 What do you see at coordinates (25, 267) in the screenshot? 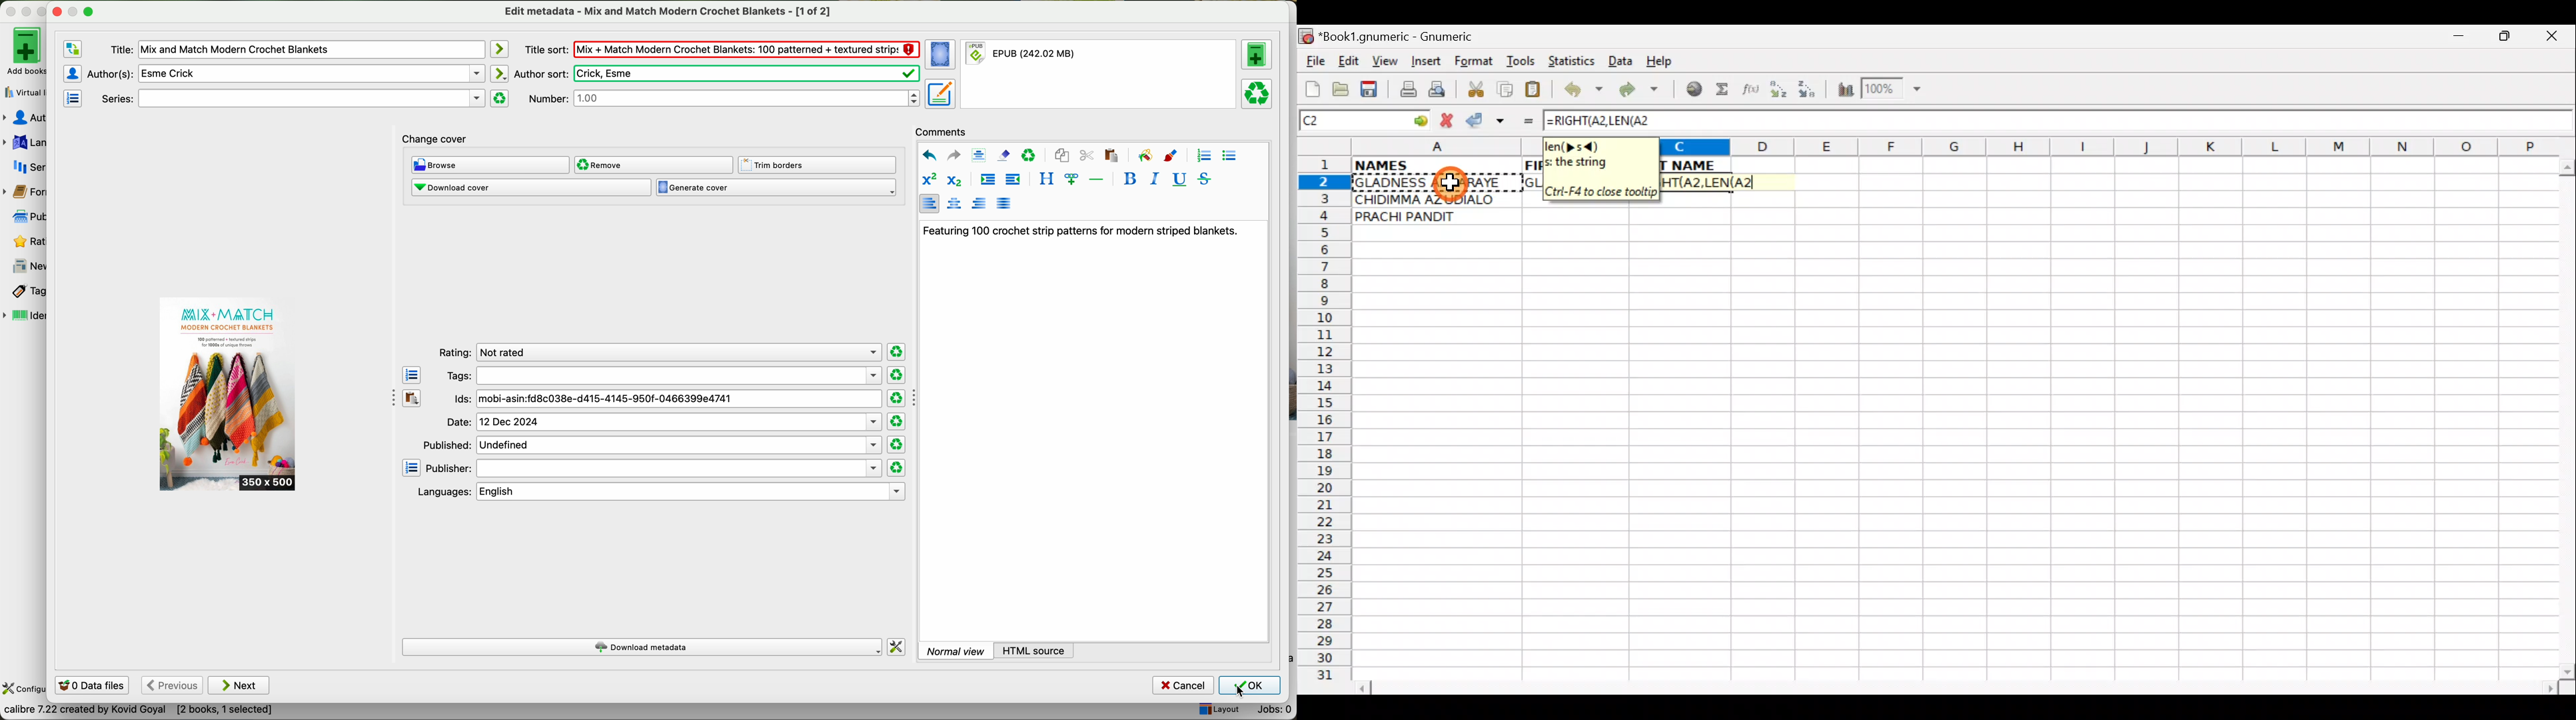
I see `news` at bounding box center [25, 267].